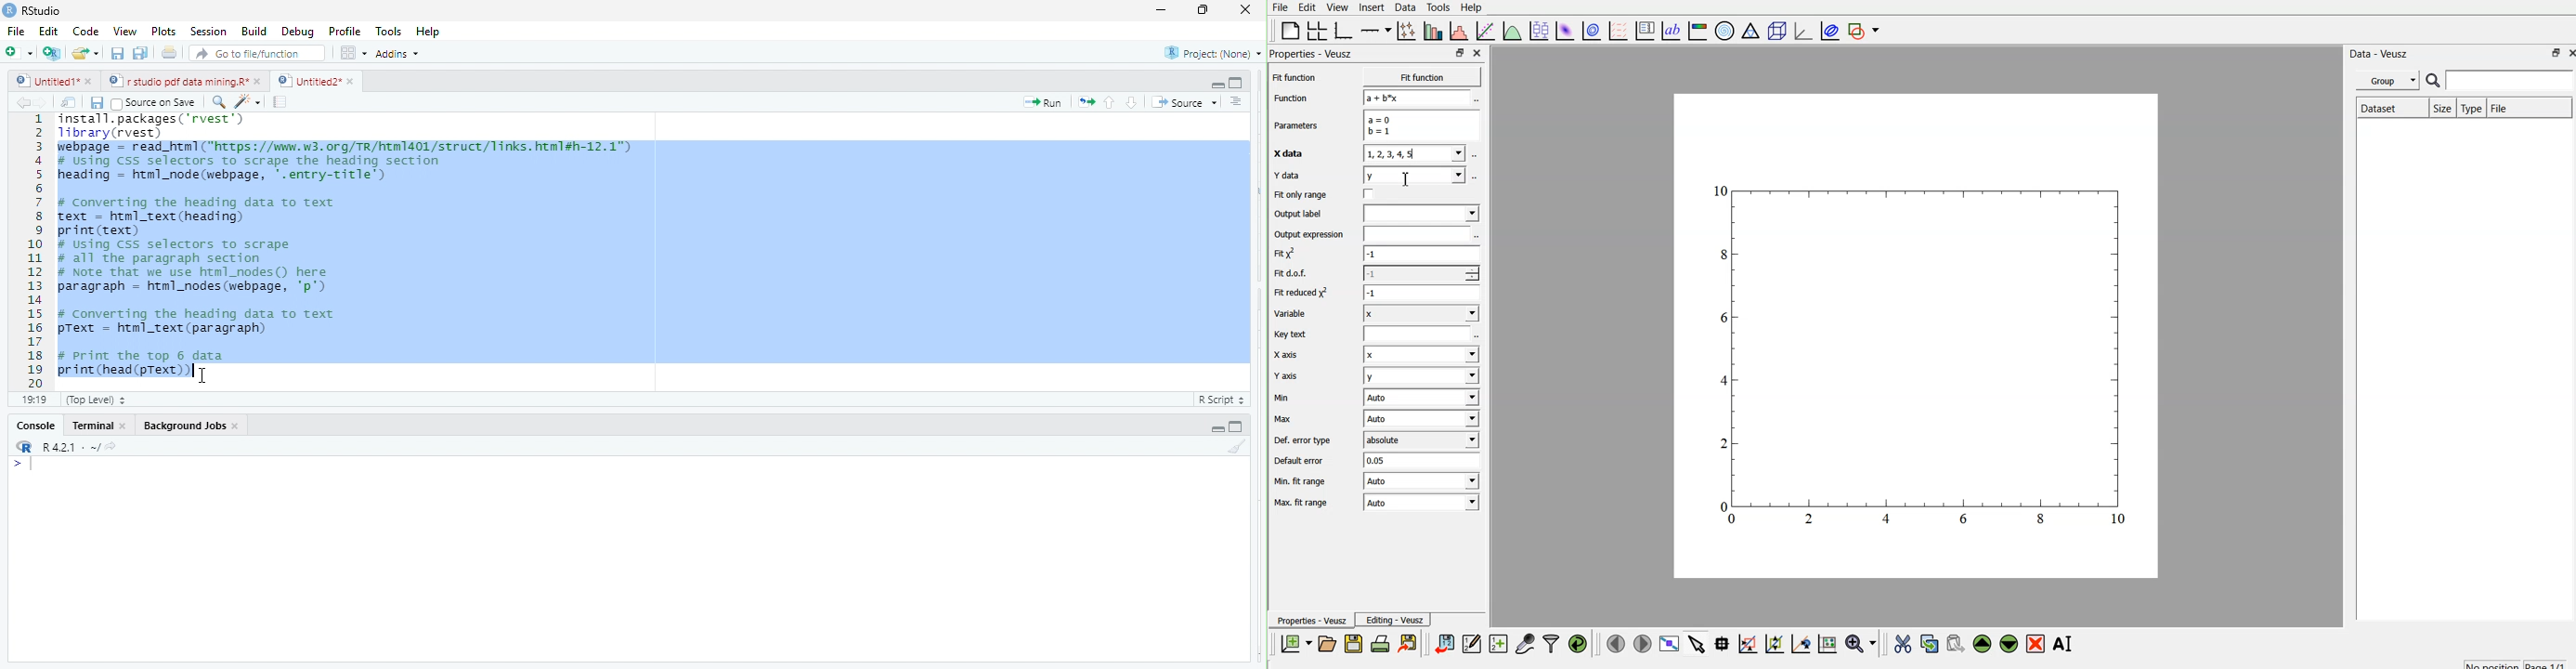 This screenshot has height=672, width=2576. What do you see at coordinates (1376, 31) in the screenshot?
I see `add axis on the plot` at bounding box center [1376, 31].